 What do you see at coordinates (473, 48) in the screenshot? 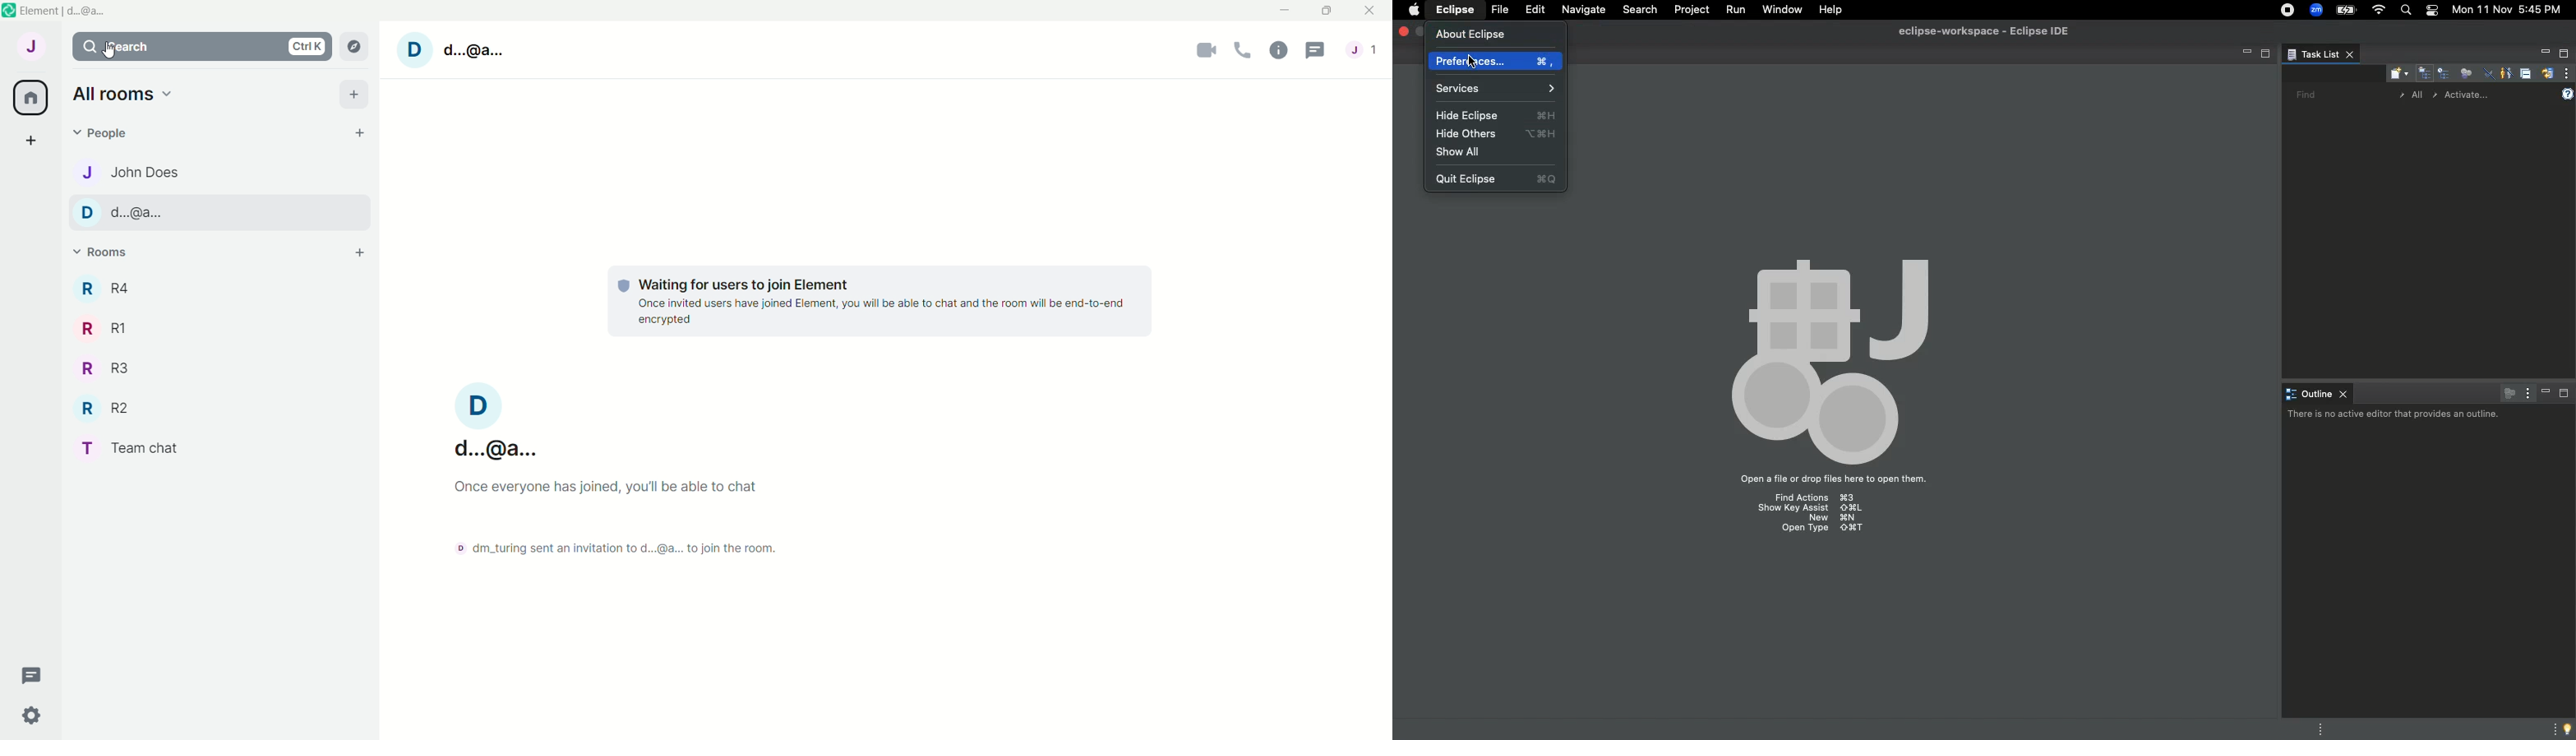
I see `d..@a..` at bounding box center [473, 48].